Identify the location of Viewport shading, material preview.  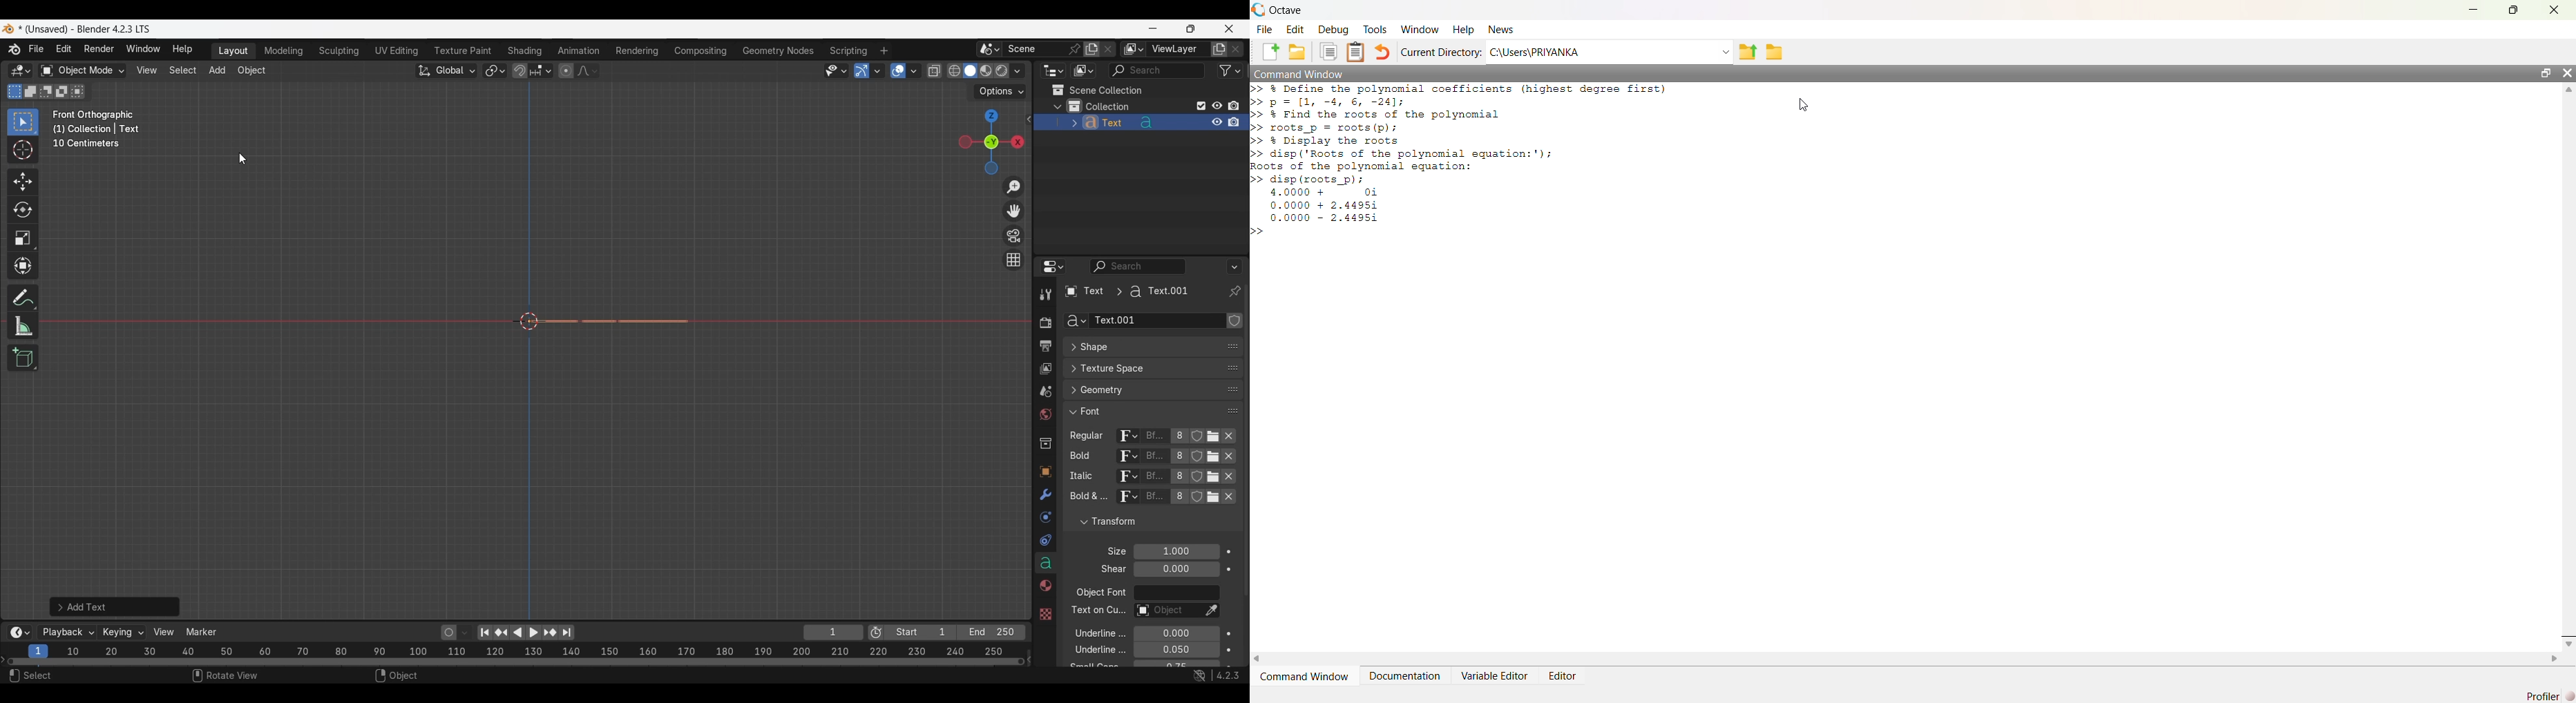
(986, 70).